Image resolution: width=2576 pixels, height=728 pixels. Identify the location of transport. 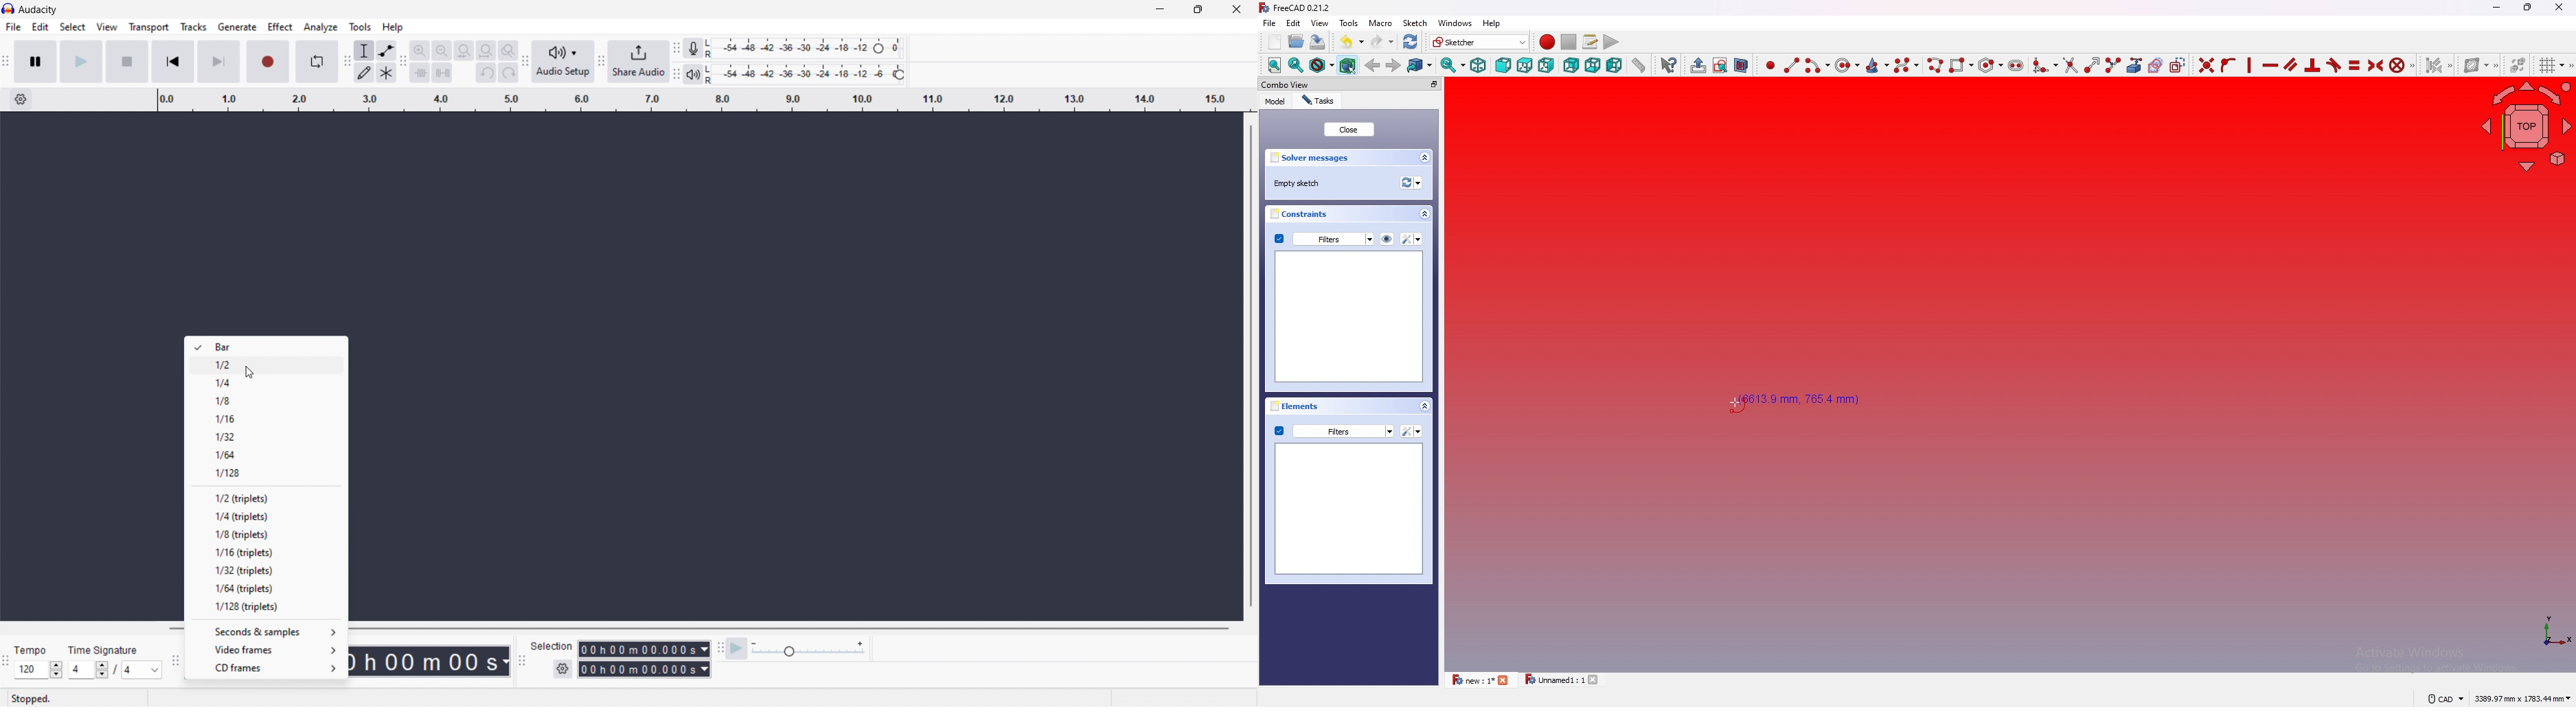
(149, 27).